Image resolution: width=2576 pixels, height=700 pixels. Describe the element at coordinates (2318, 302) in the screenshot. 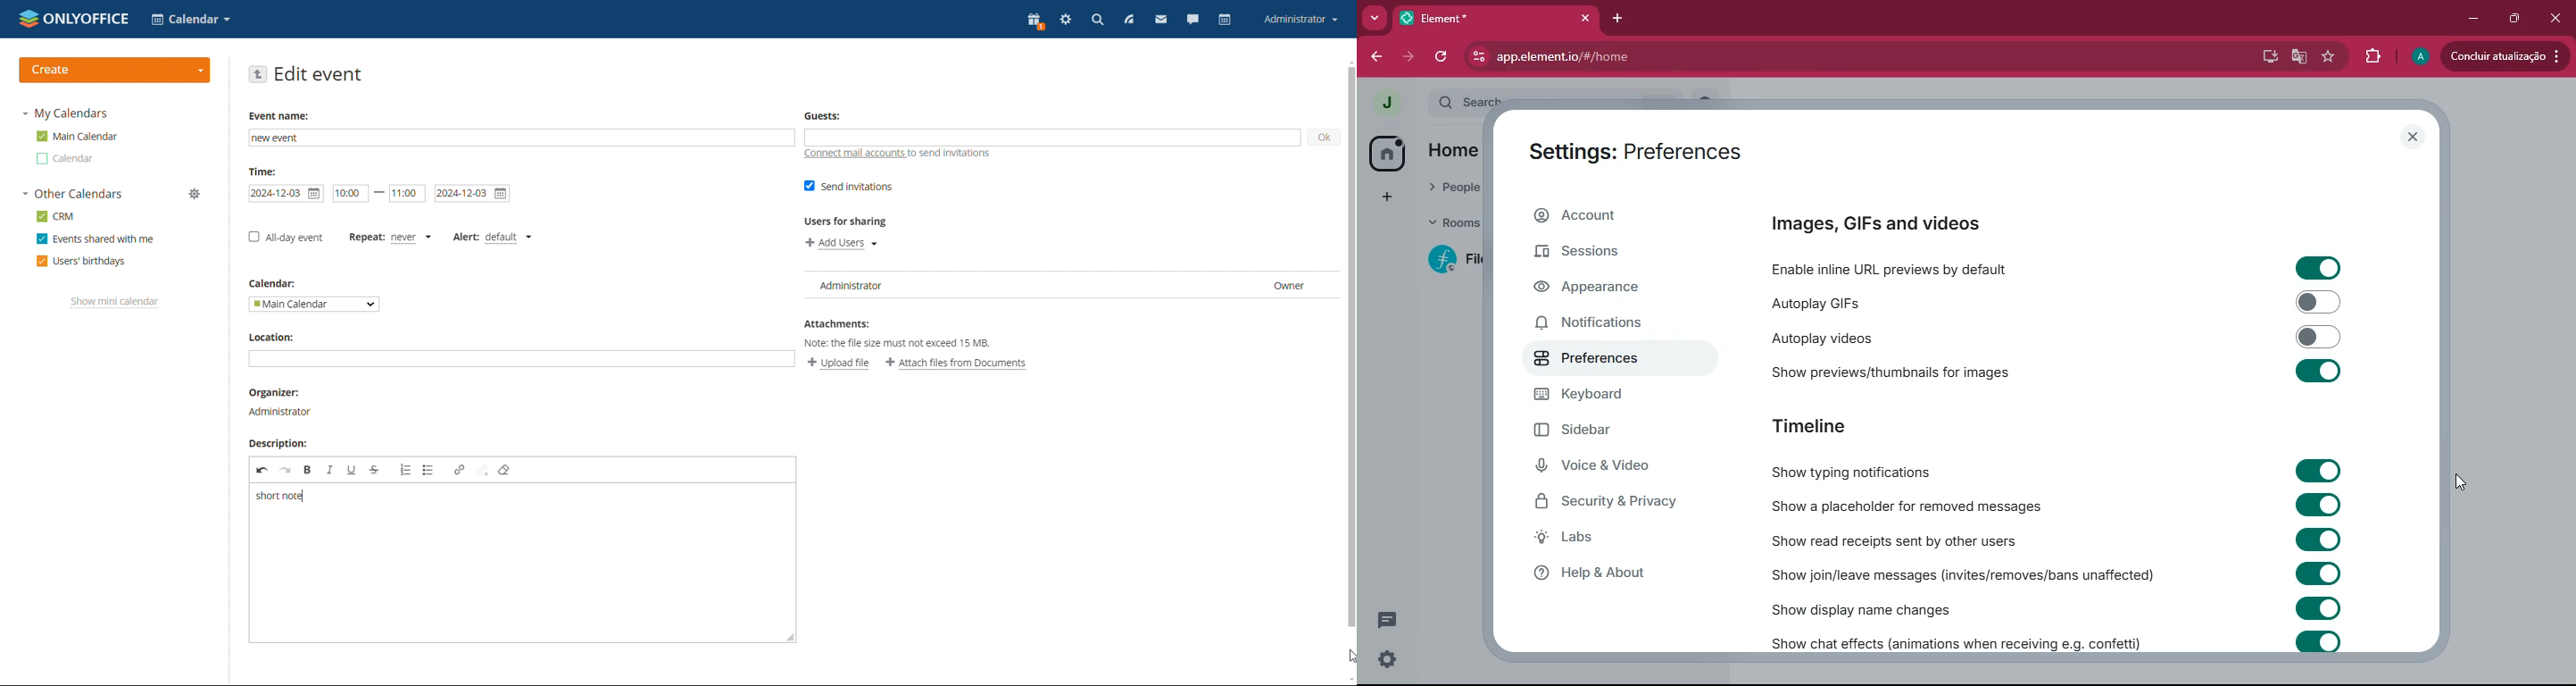

I see `toggle on/off` at that location.